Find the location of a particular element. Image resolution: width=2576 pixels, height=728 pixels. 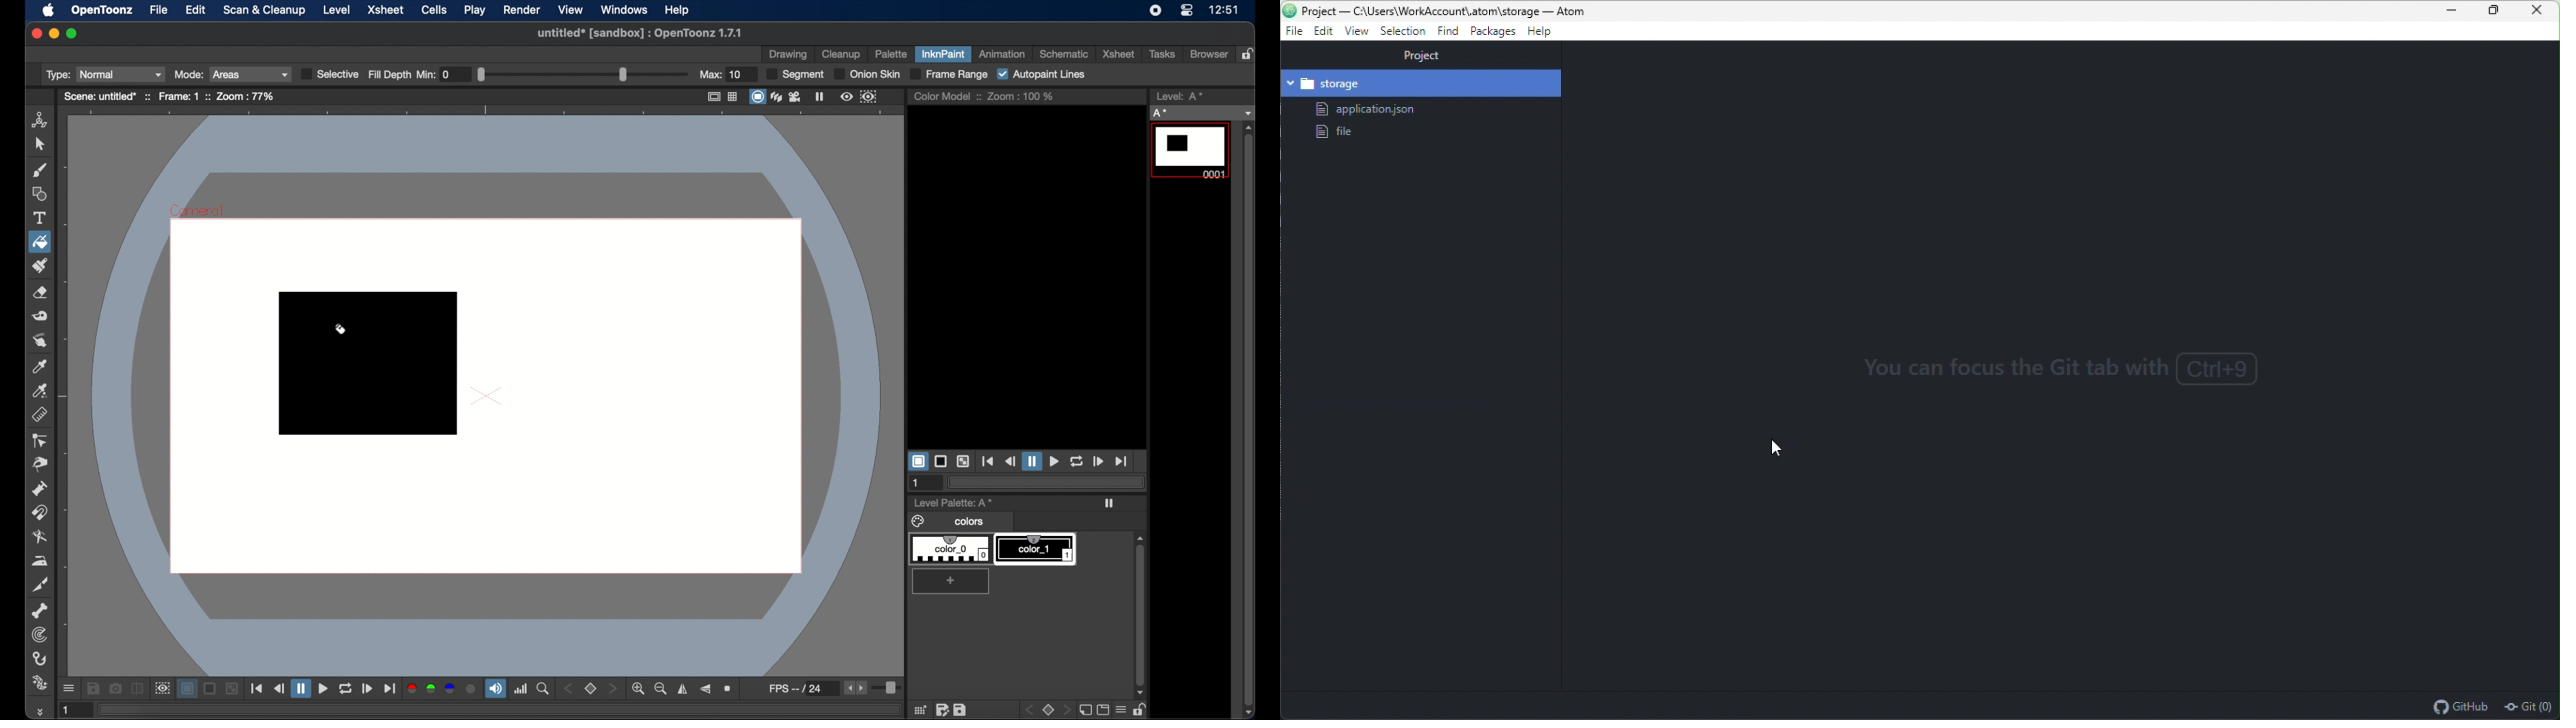

Packages is located at coordinates (1495, 33).